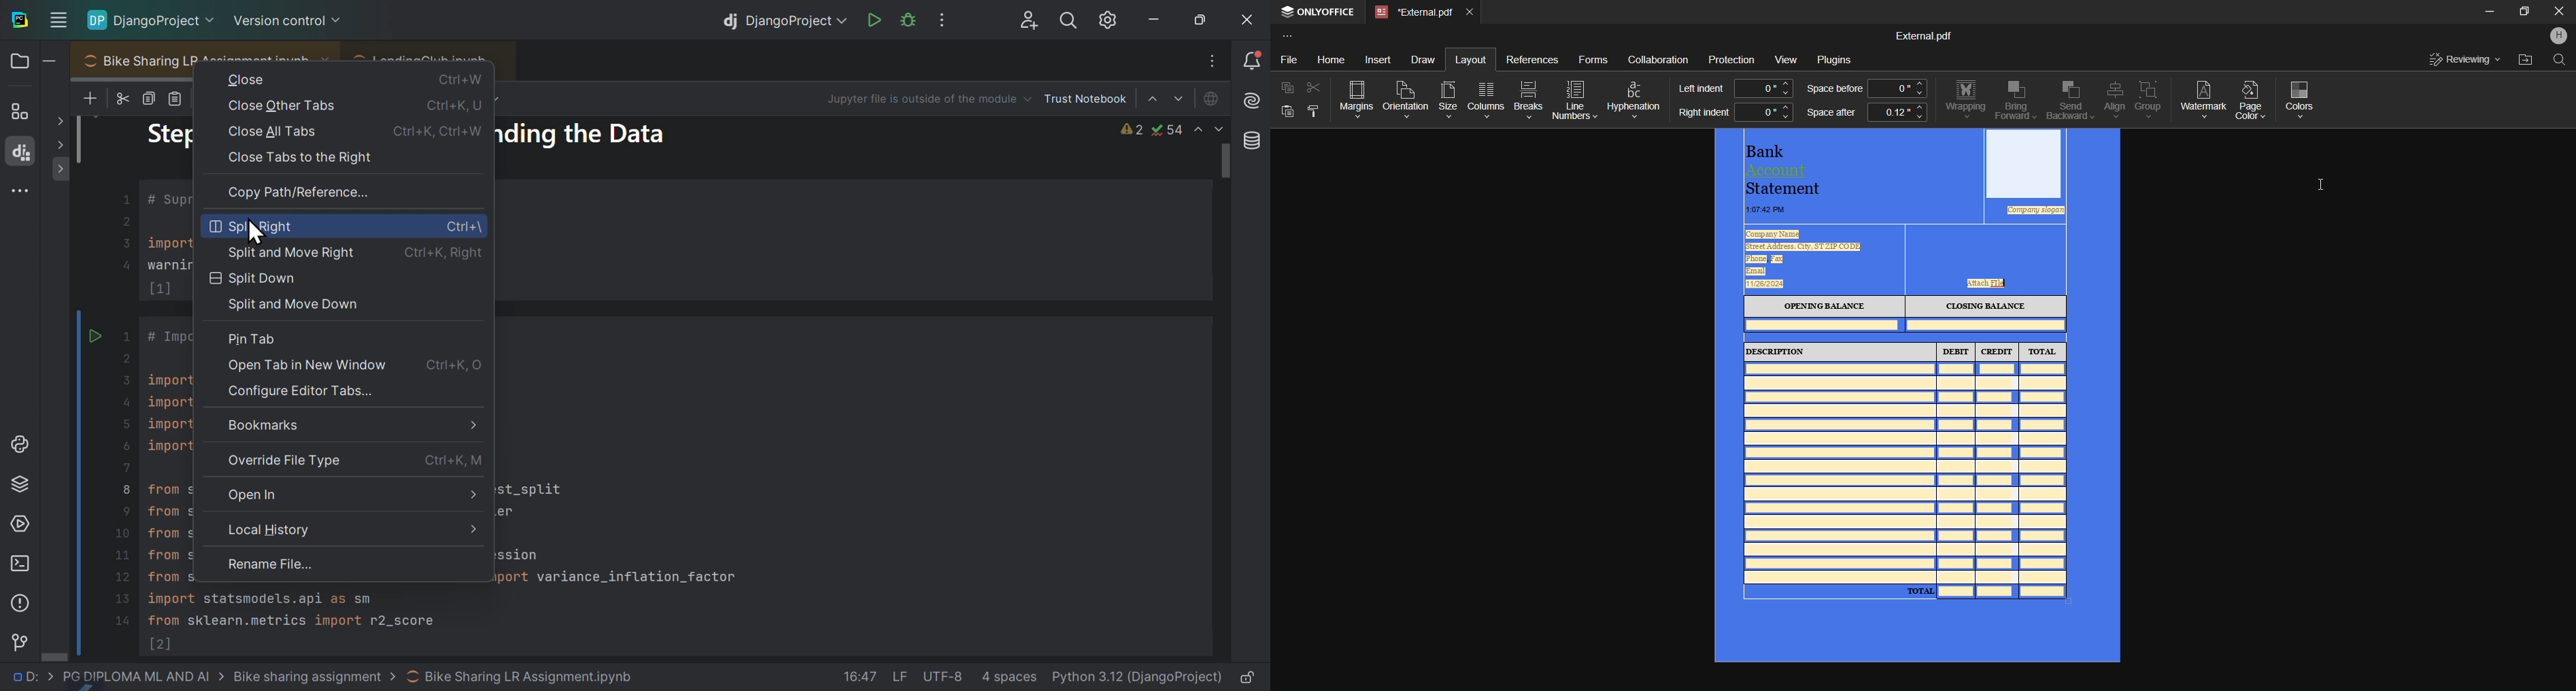 This screenshot has width=2576, height=700. What do you see at coordinates (1352, 97) in the screenshot?
I see `Margins` at bounding box center [1352, 97].